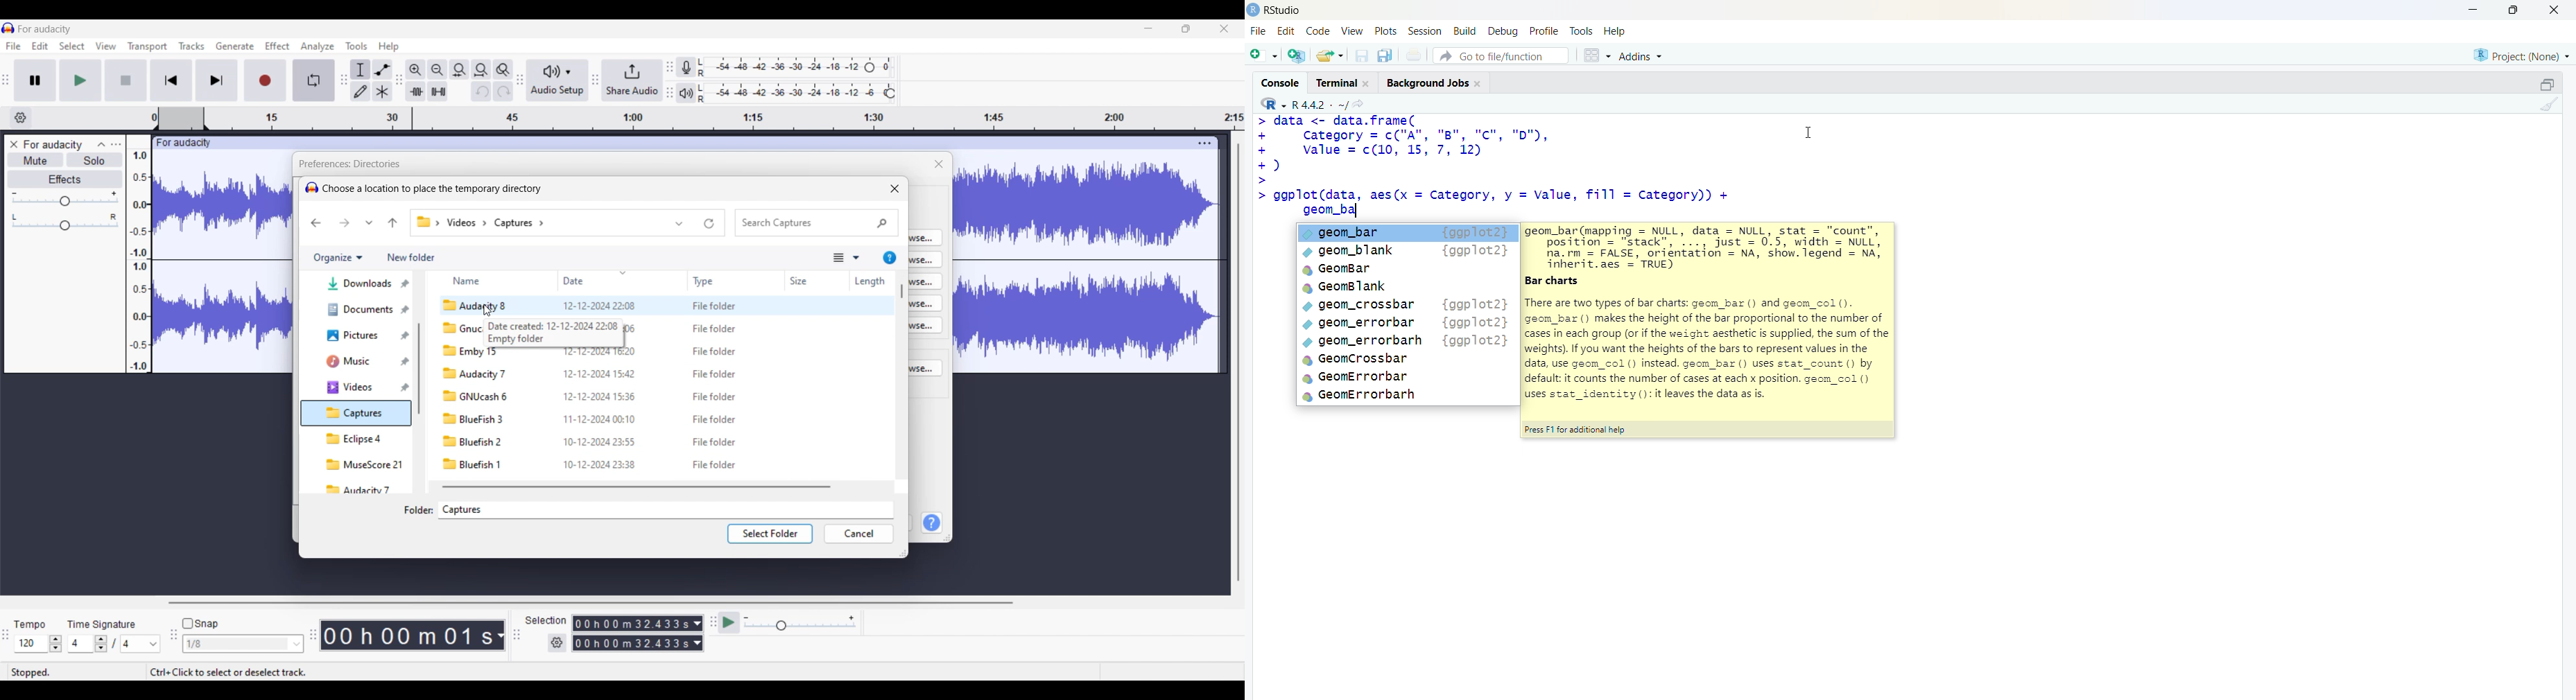  What do you see at coordinates (182, 144) in the screenshot?
I see `Project name` at bounding box center [182, 144].